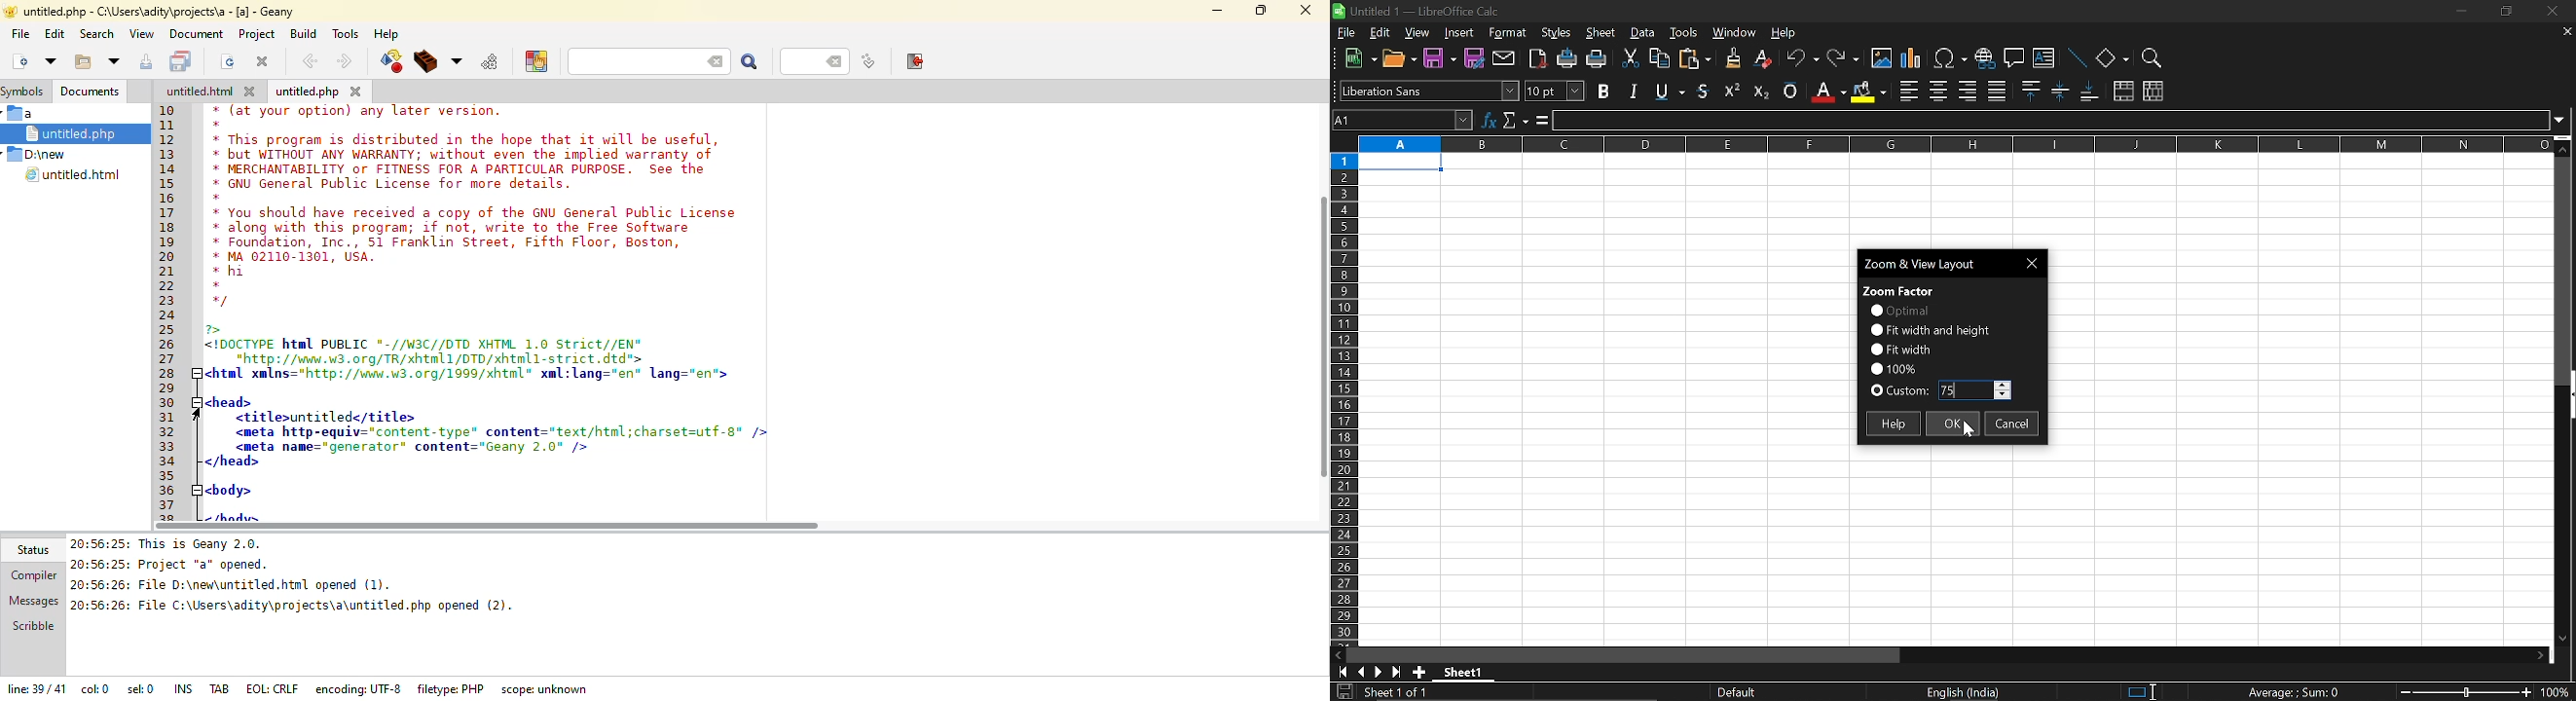 The height and width of the screenshot is (728, 2576). Describe the element at coordinates (1347, 33) in the screenshot. I see `file` at that location.